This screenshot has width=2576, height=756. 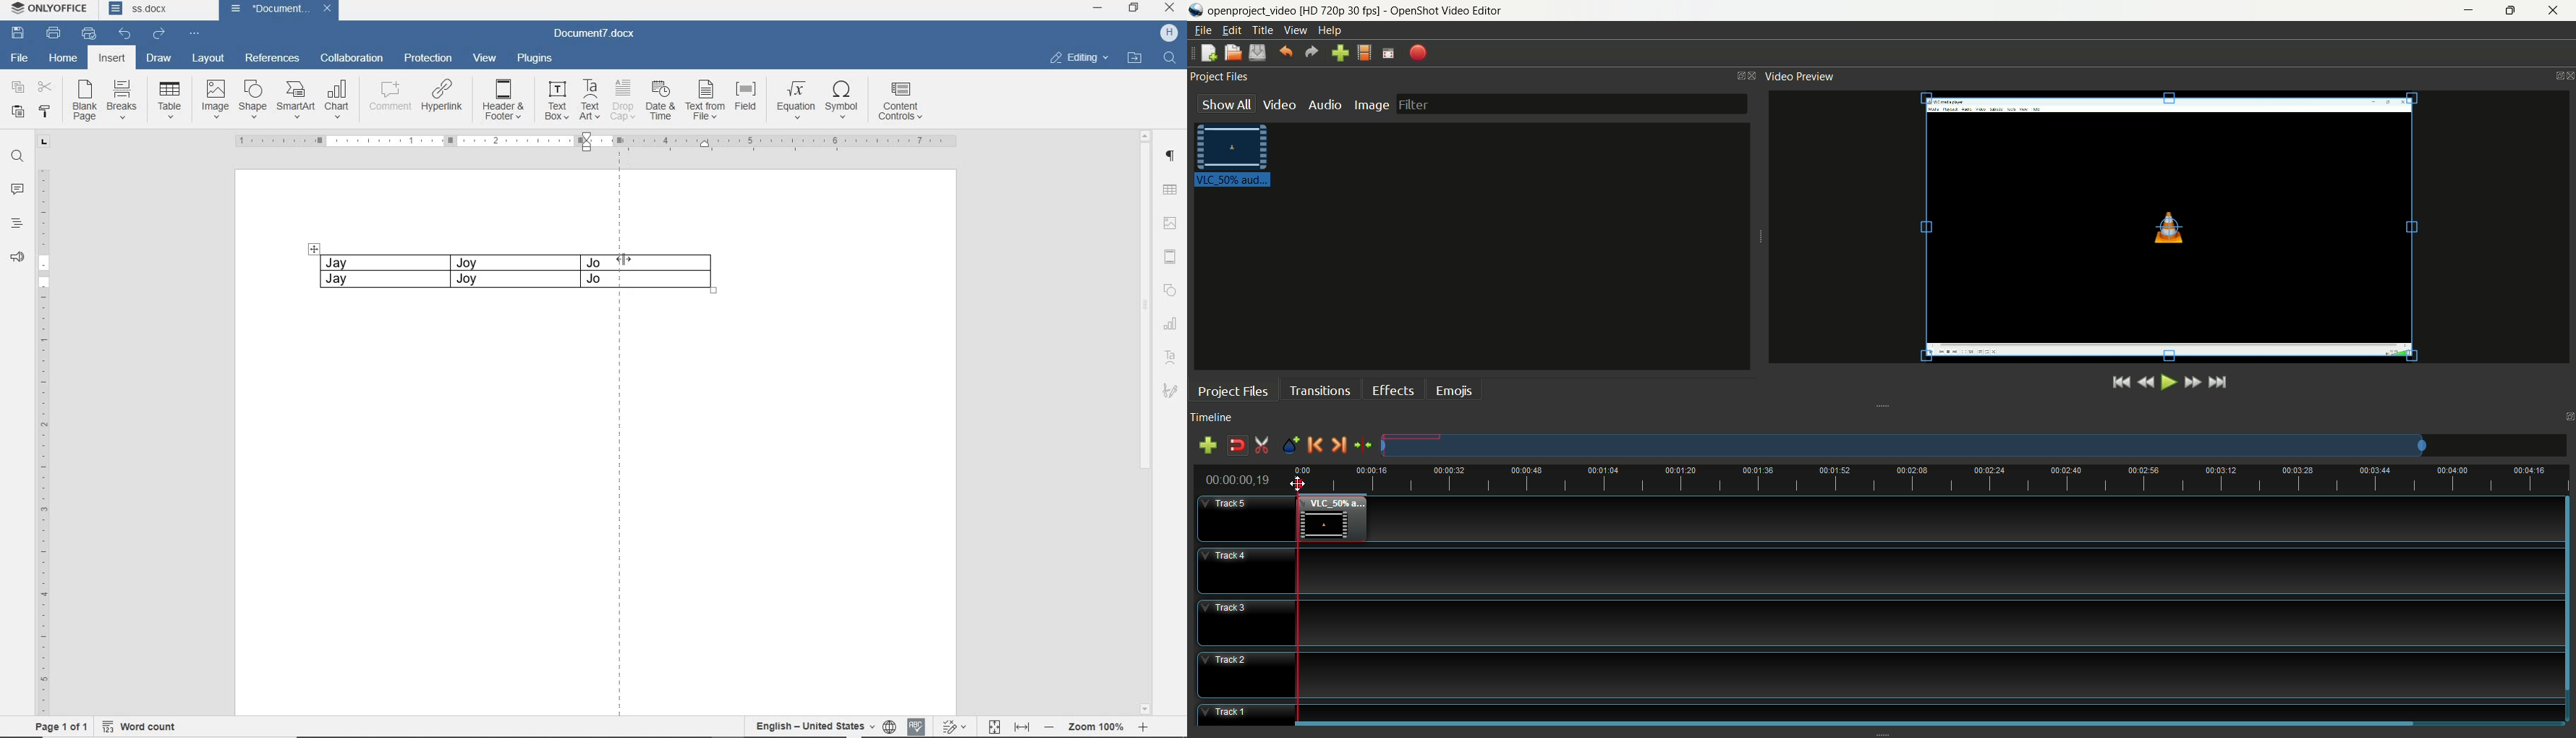 What do you see at coordinates (1571, 103) in the screenshot?
I see `filter` at bounding box center [1571, 103].